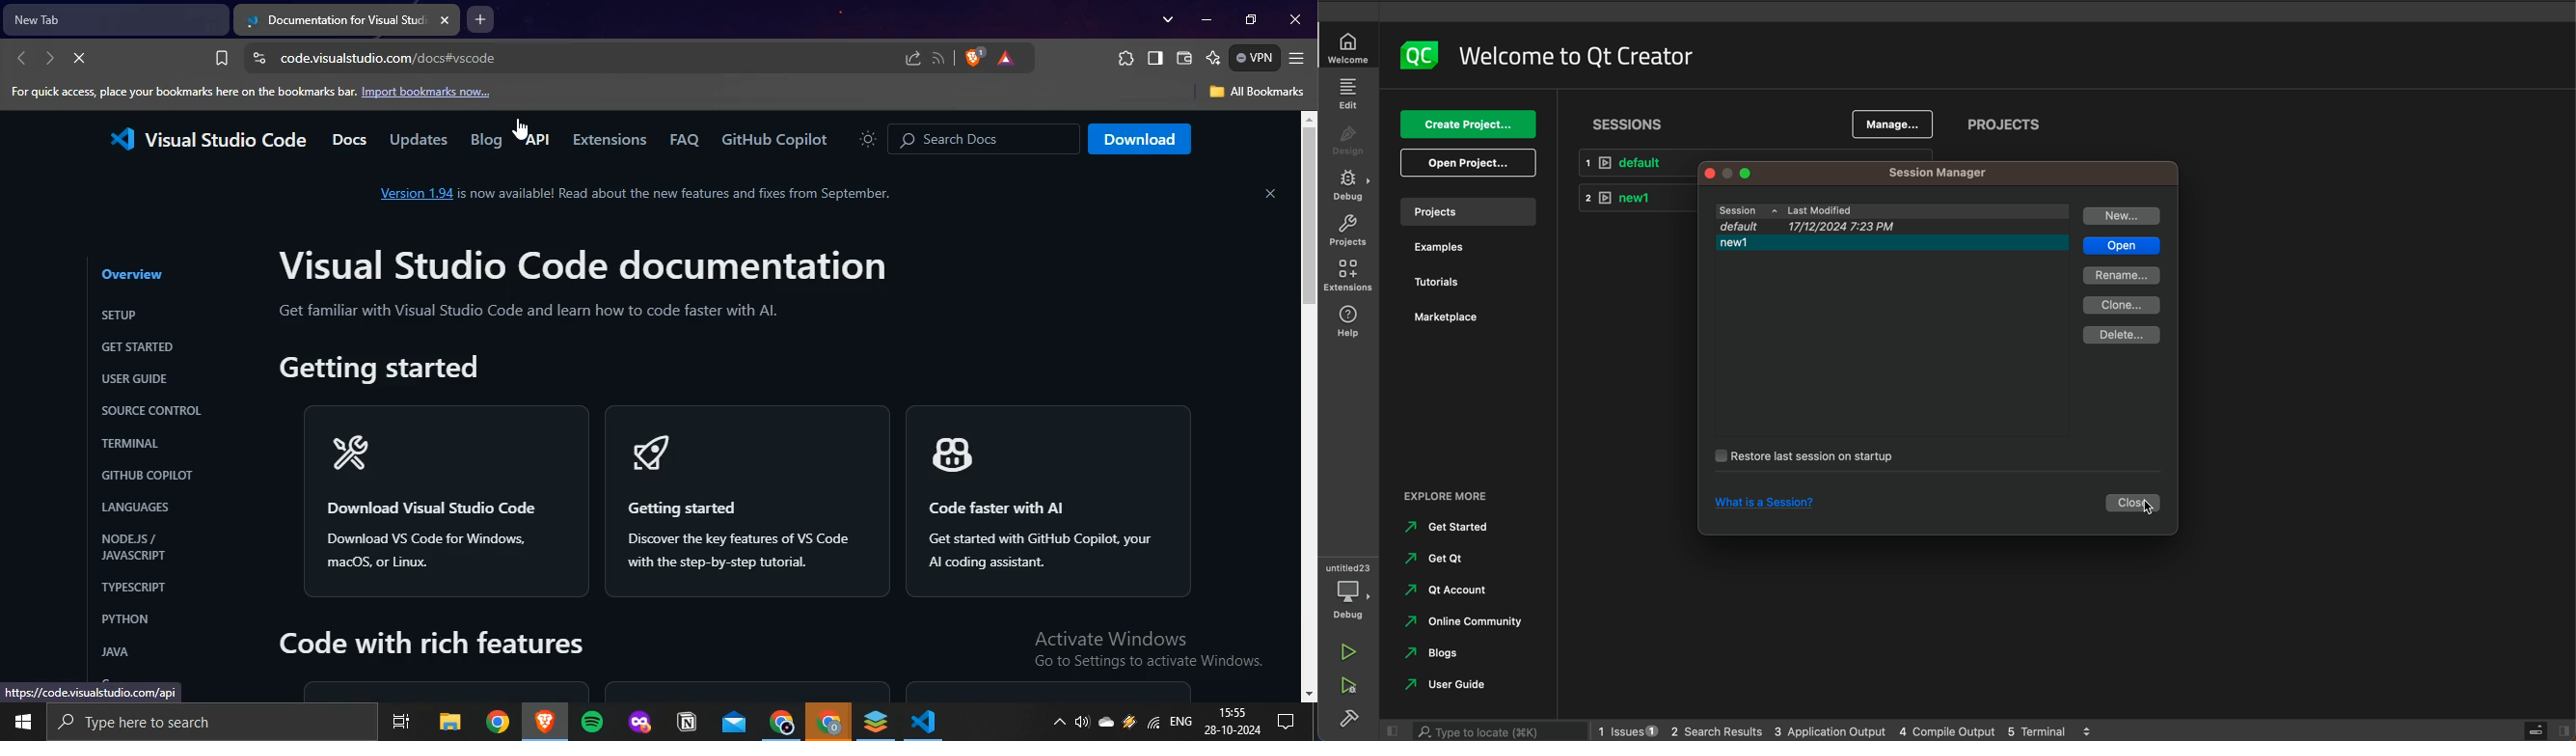 This screenshot has height=756, width=2576. I want to click on code.visualstudio.com/docs#vscode, so click(386, 58).